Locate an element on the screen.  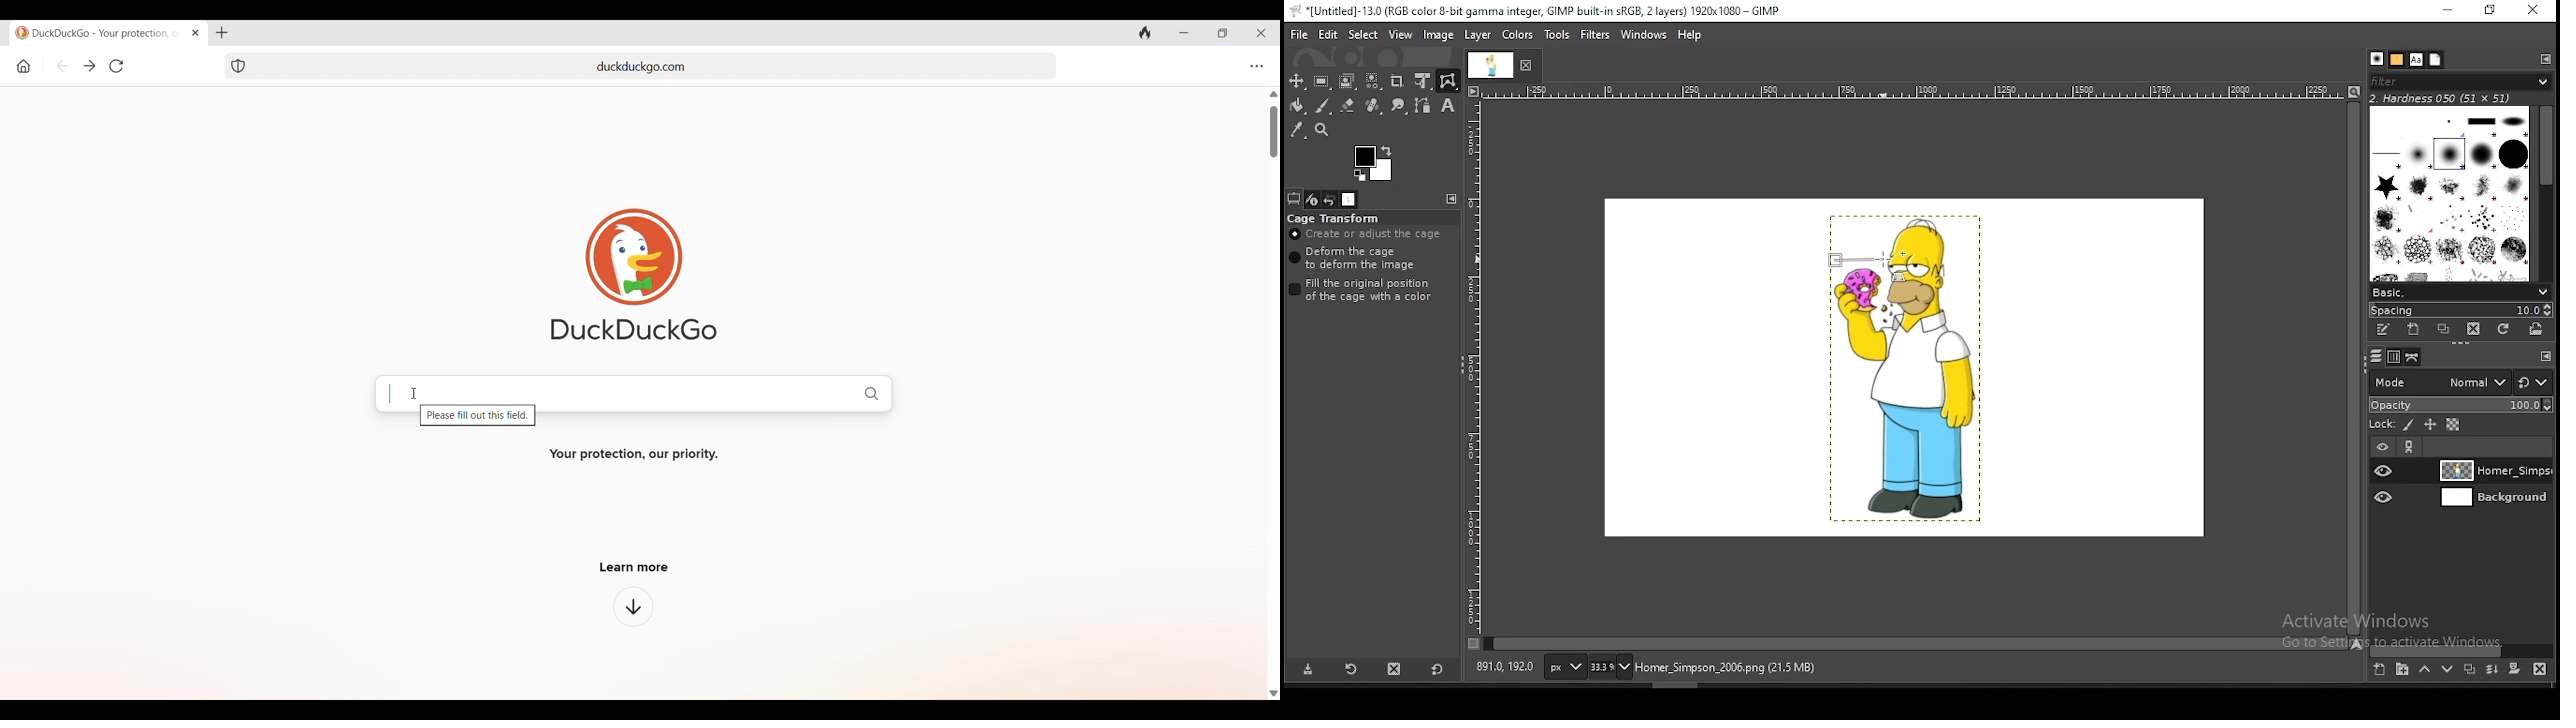
filter brushes is located at coordinates (2461, 83).